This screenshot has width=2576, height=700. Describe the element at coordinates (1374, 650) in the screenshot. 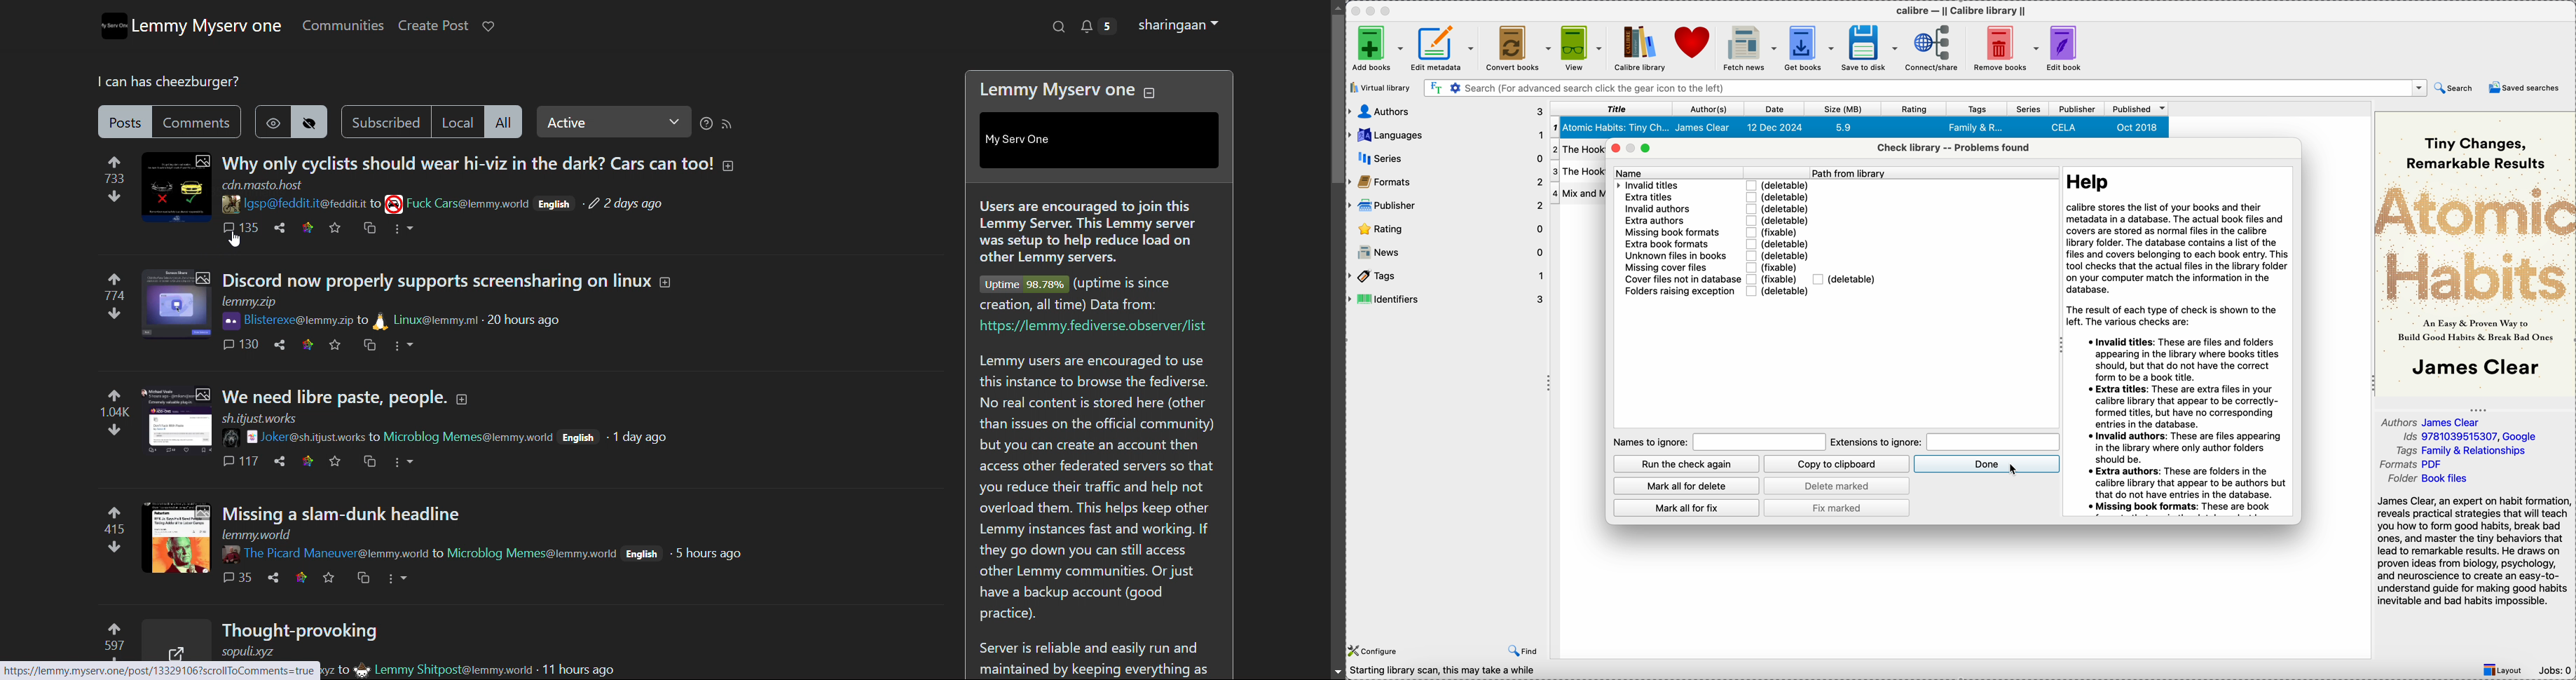

I see `configure` at that location.